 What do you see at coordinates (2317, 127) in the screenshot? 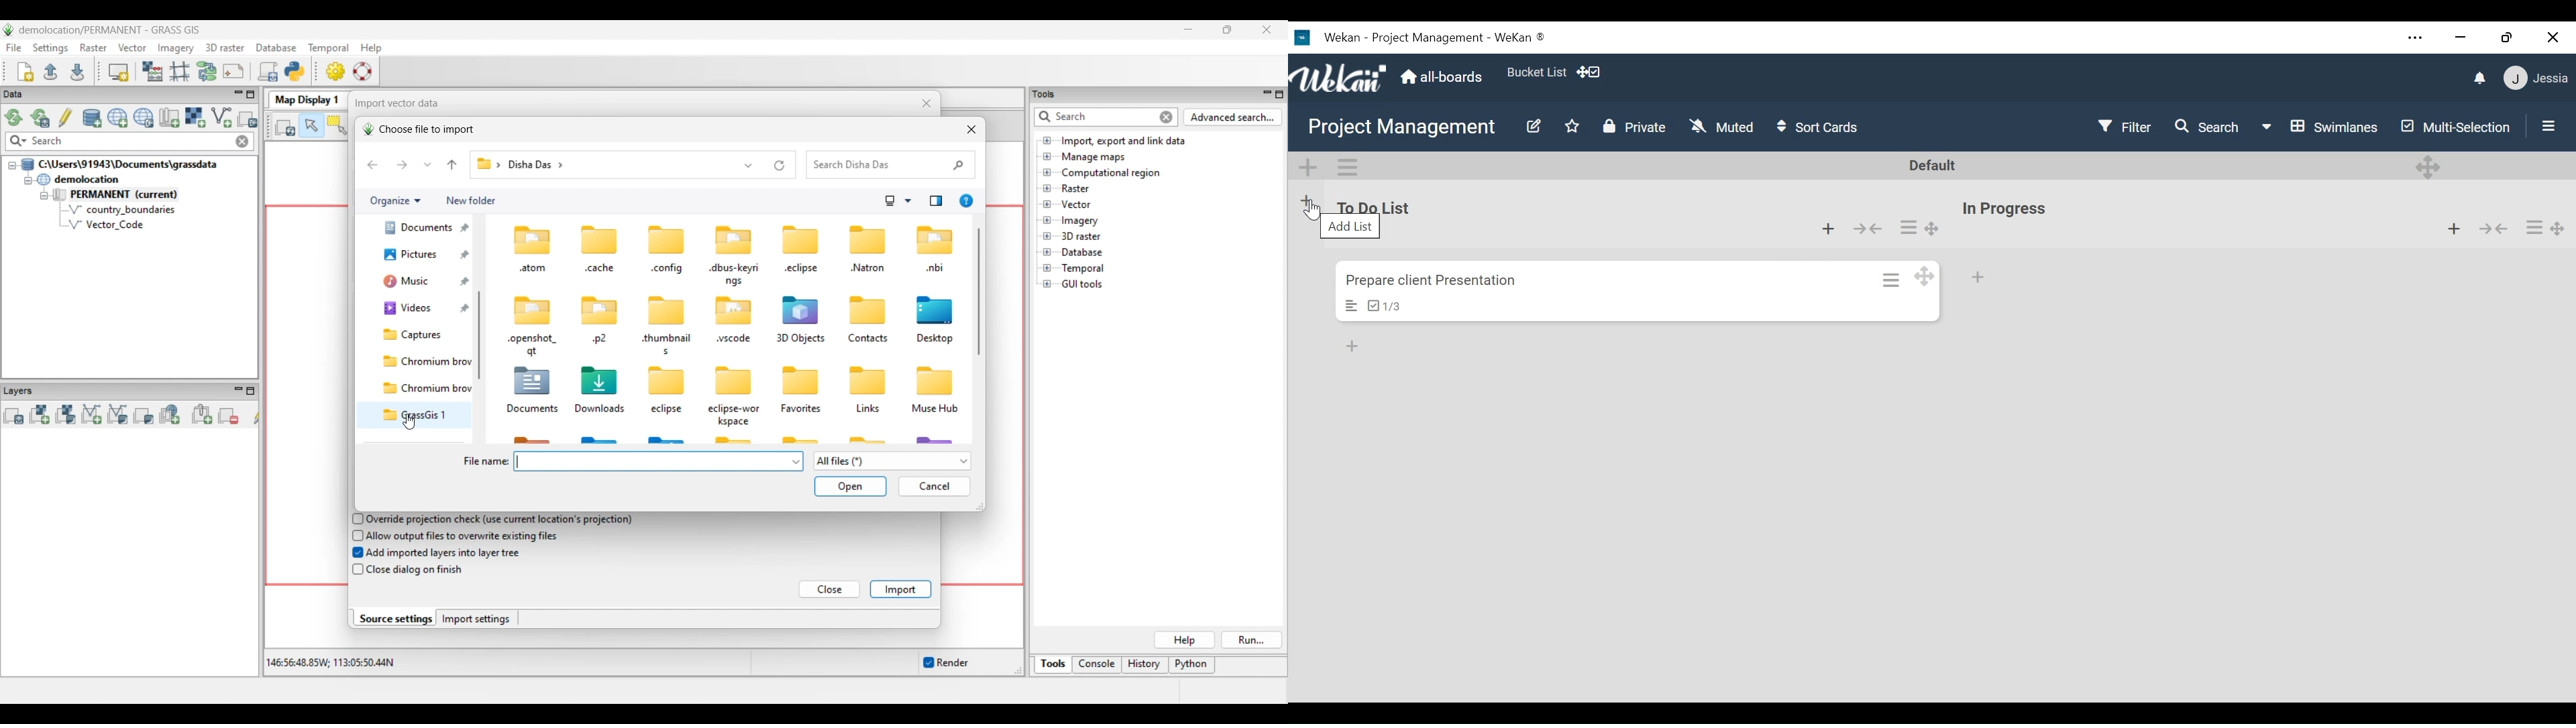
I see `Board view` at bounding box center [2317, 127].